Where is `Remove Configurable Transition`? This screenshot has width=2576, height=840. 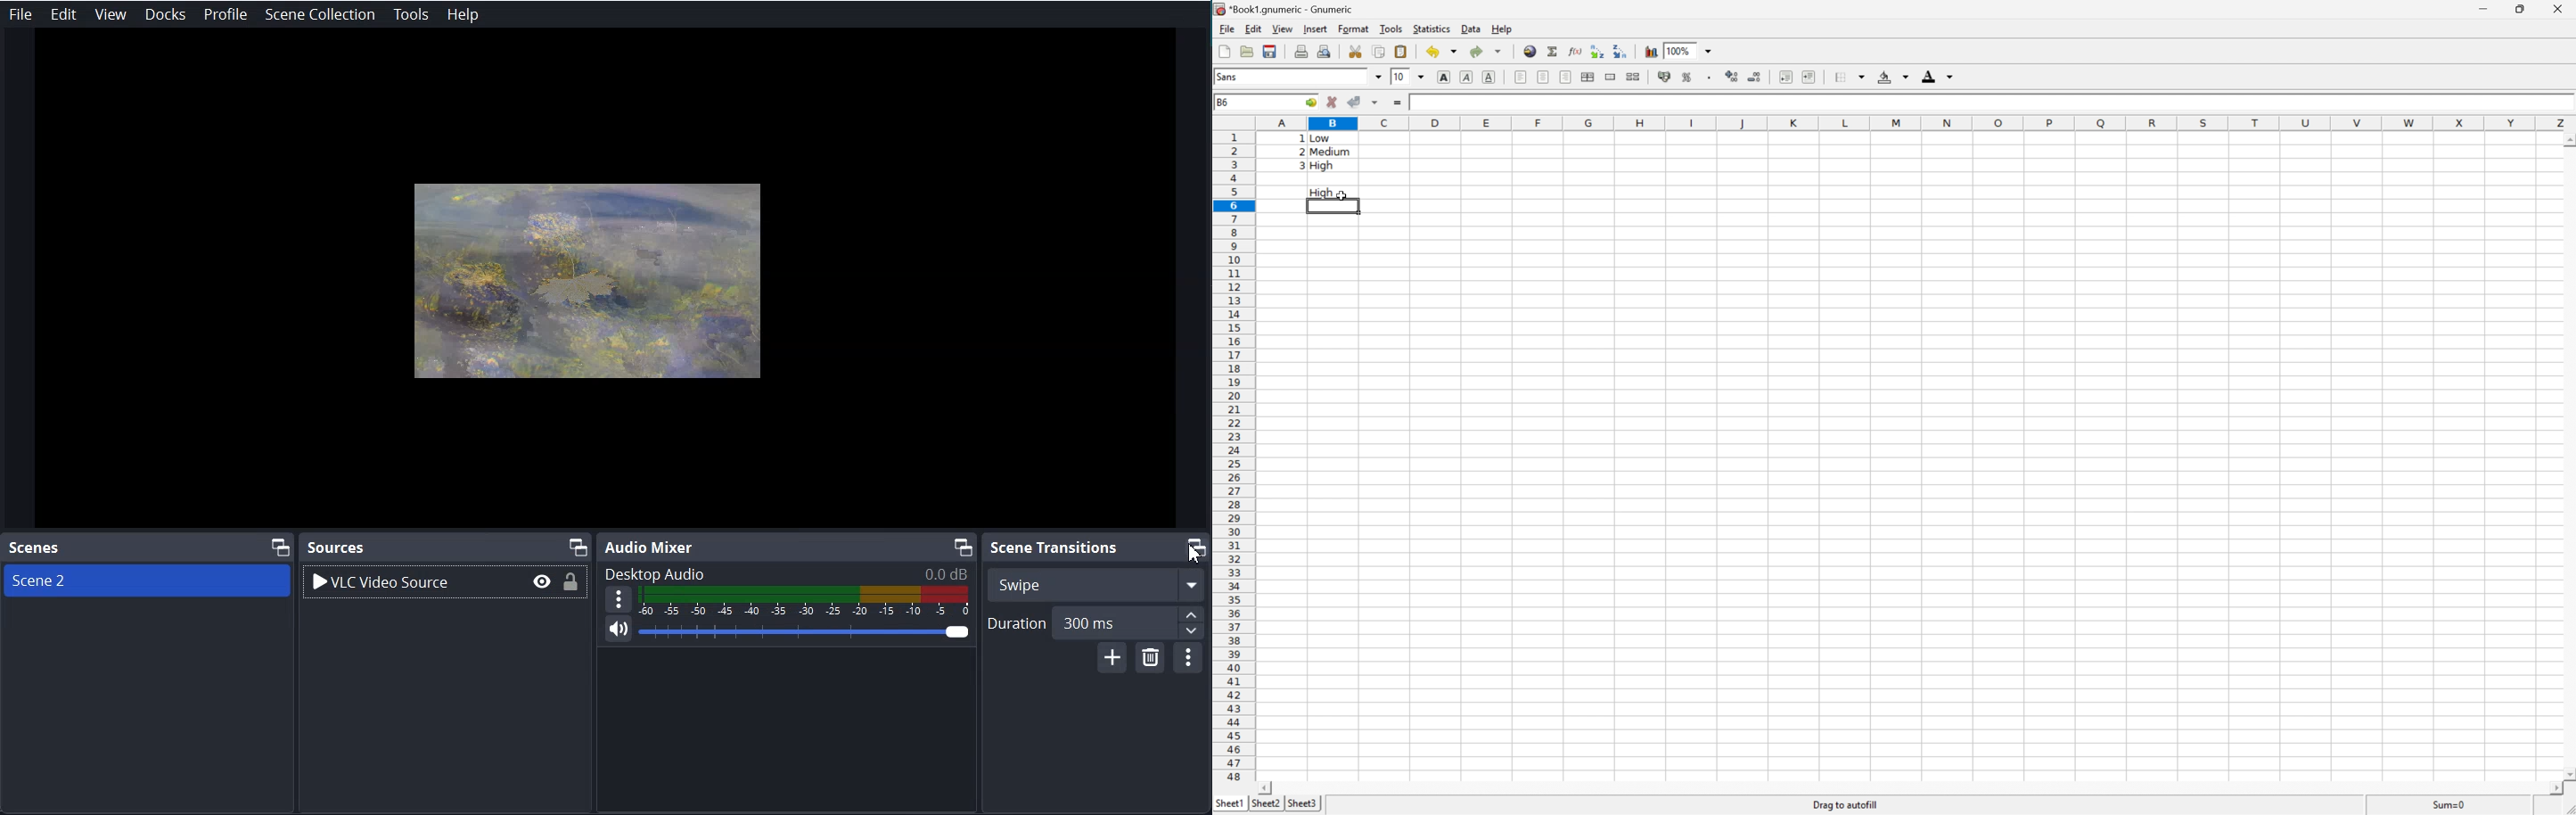
Remove Configurable Transition is located at coordinates (1151, 663).